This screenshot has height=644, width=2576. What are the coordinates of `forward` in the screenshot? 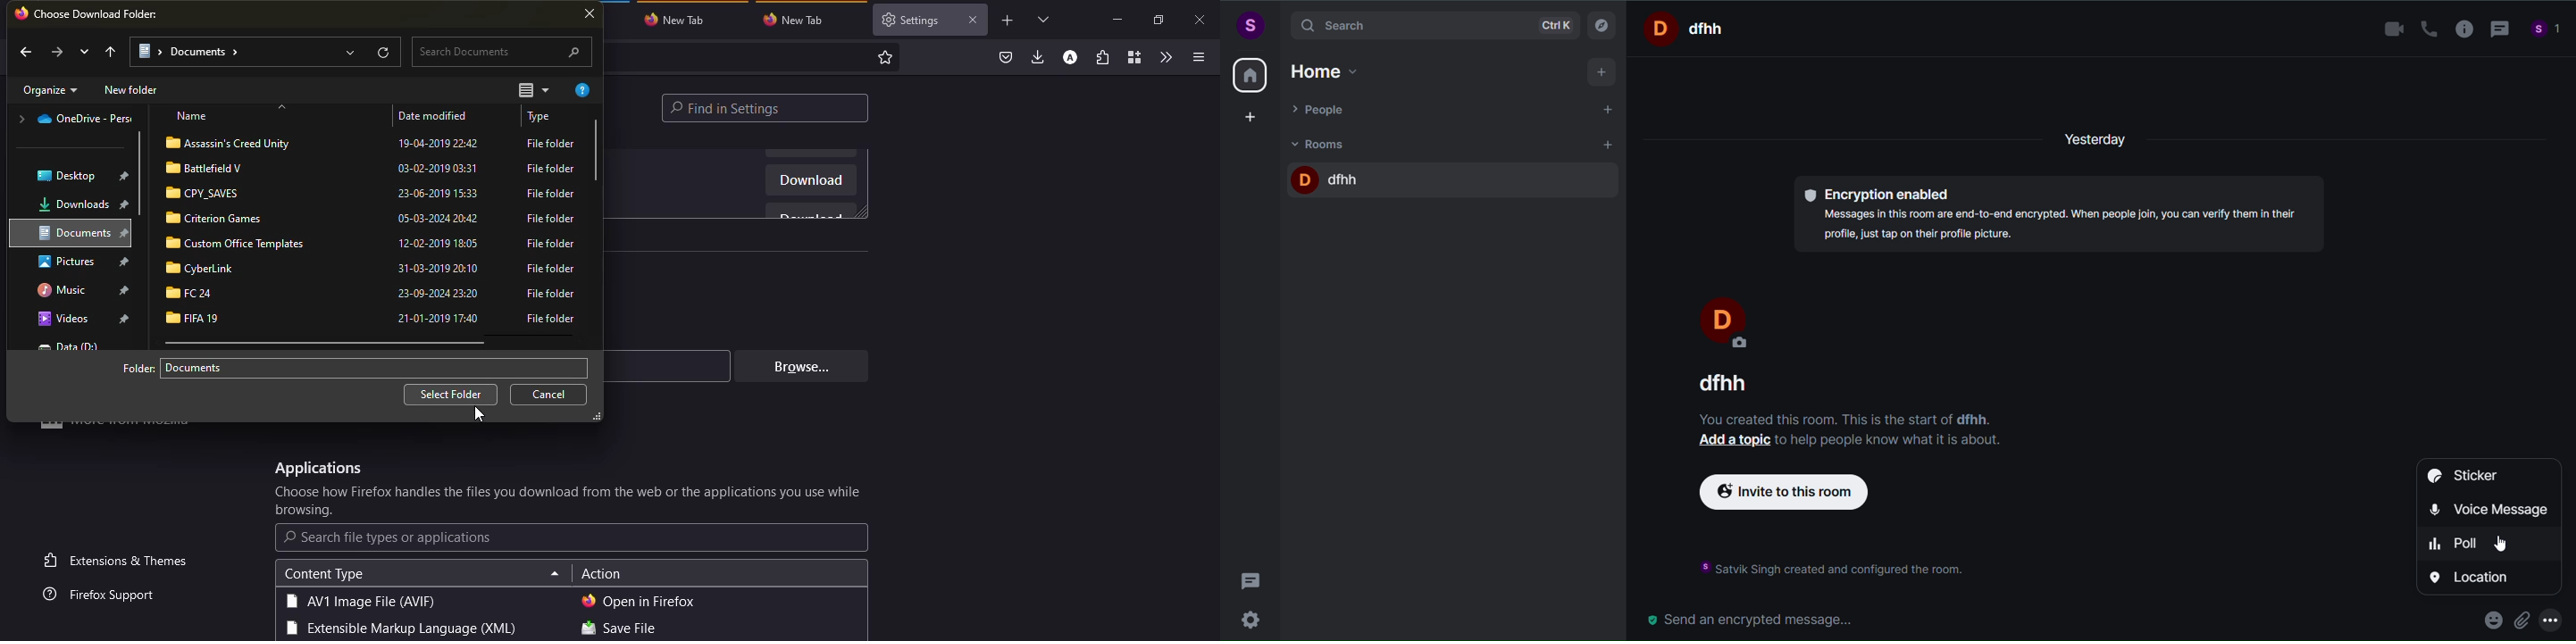 It's located at (56, 51).